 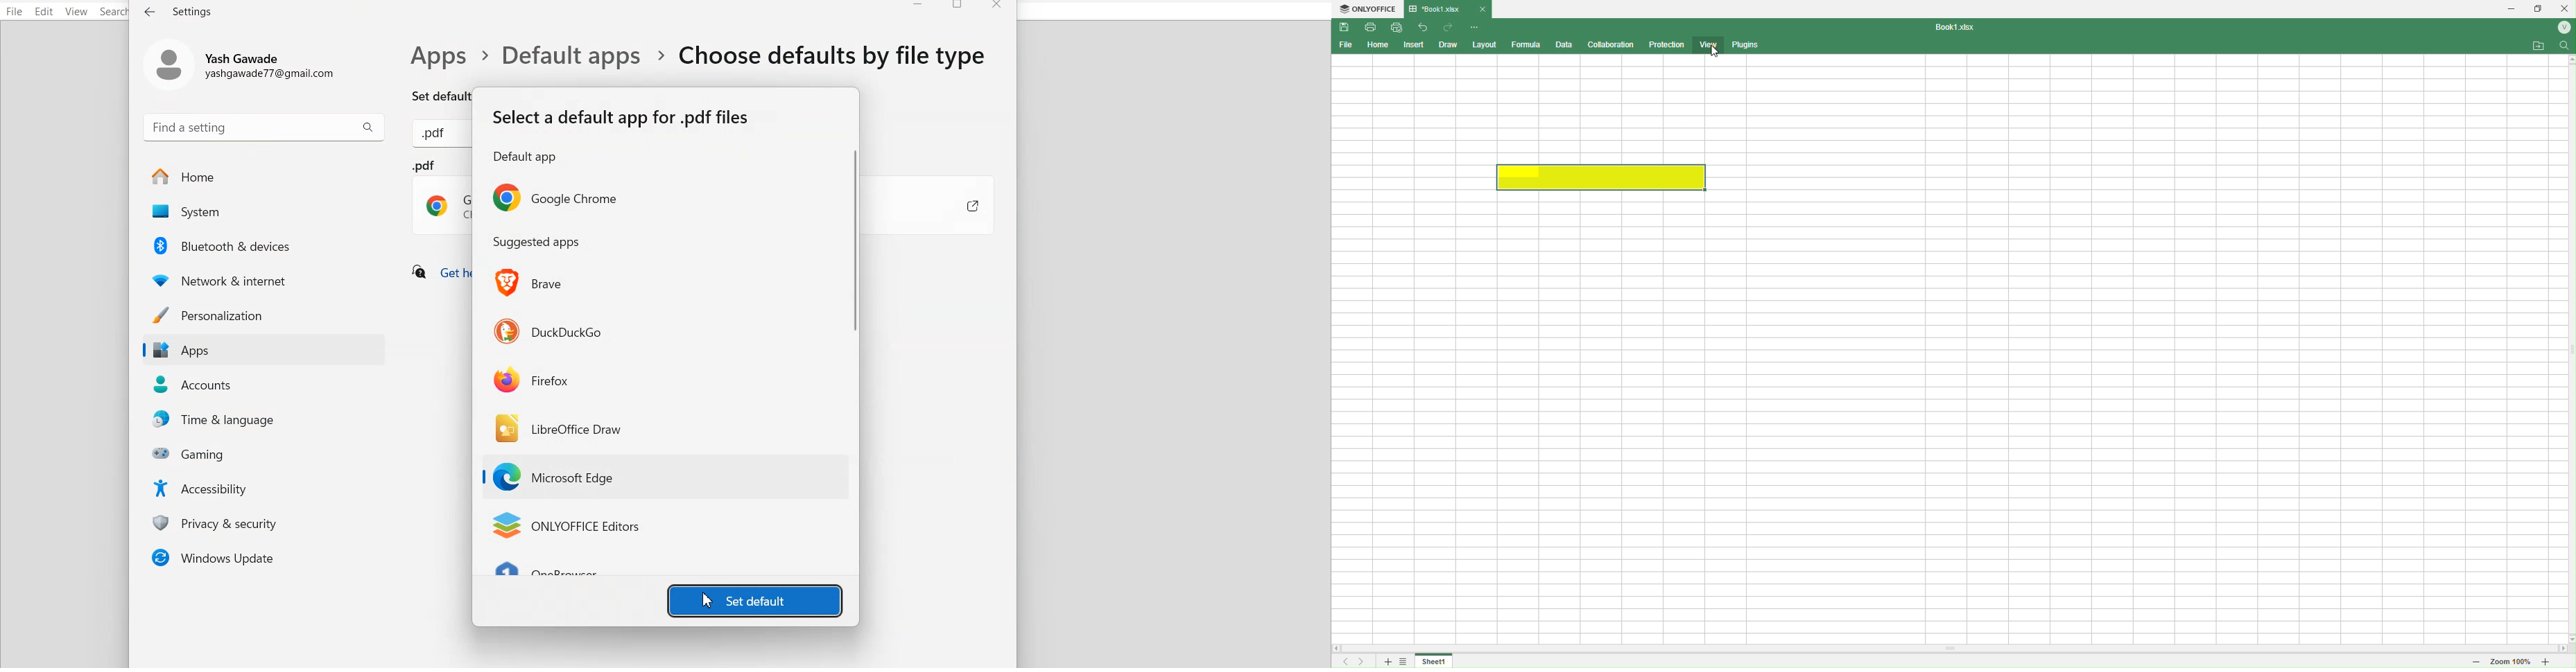 I want to click on Text, so click(x=436, y=135).